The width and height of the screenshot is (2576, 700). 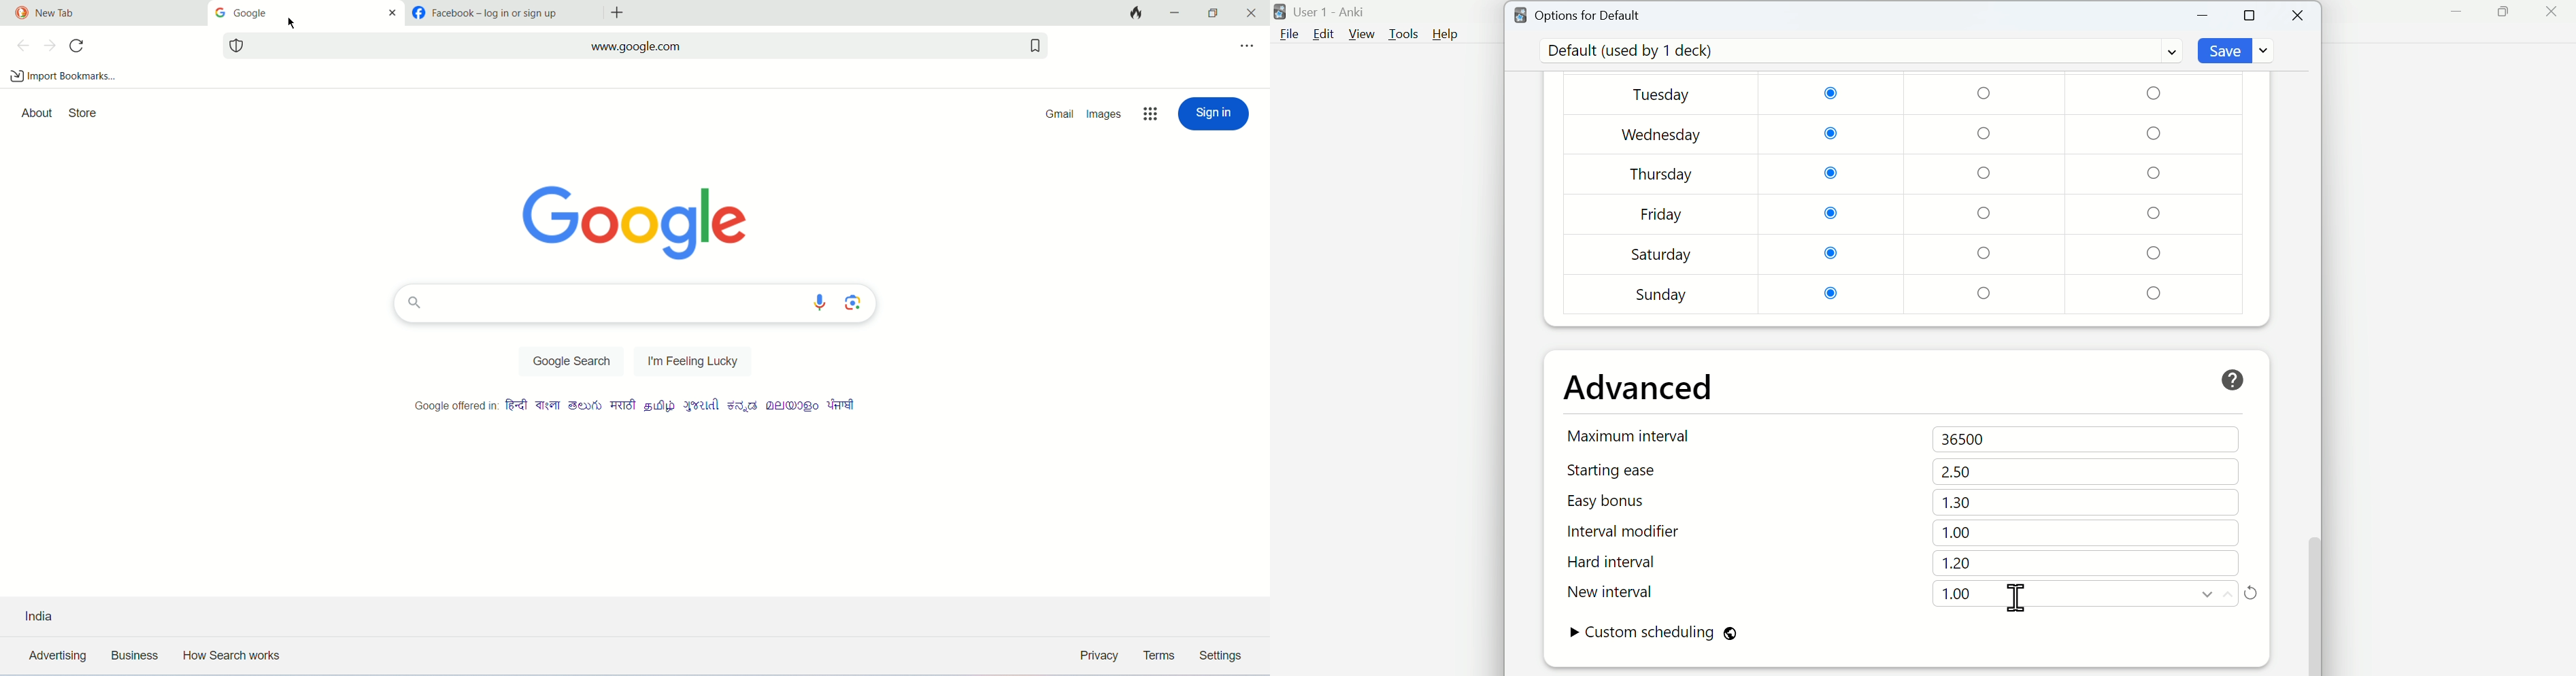 I want to click on 1.00, so click(x=1958, y=533).